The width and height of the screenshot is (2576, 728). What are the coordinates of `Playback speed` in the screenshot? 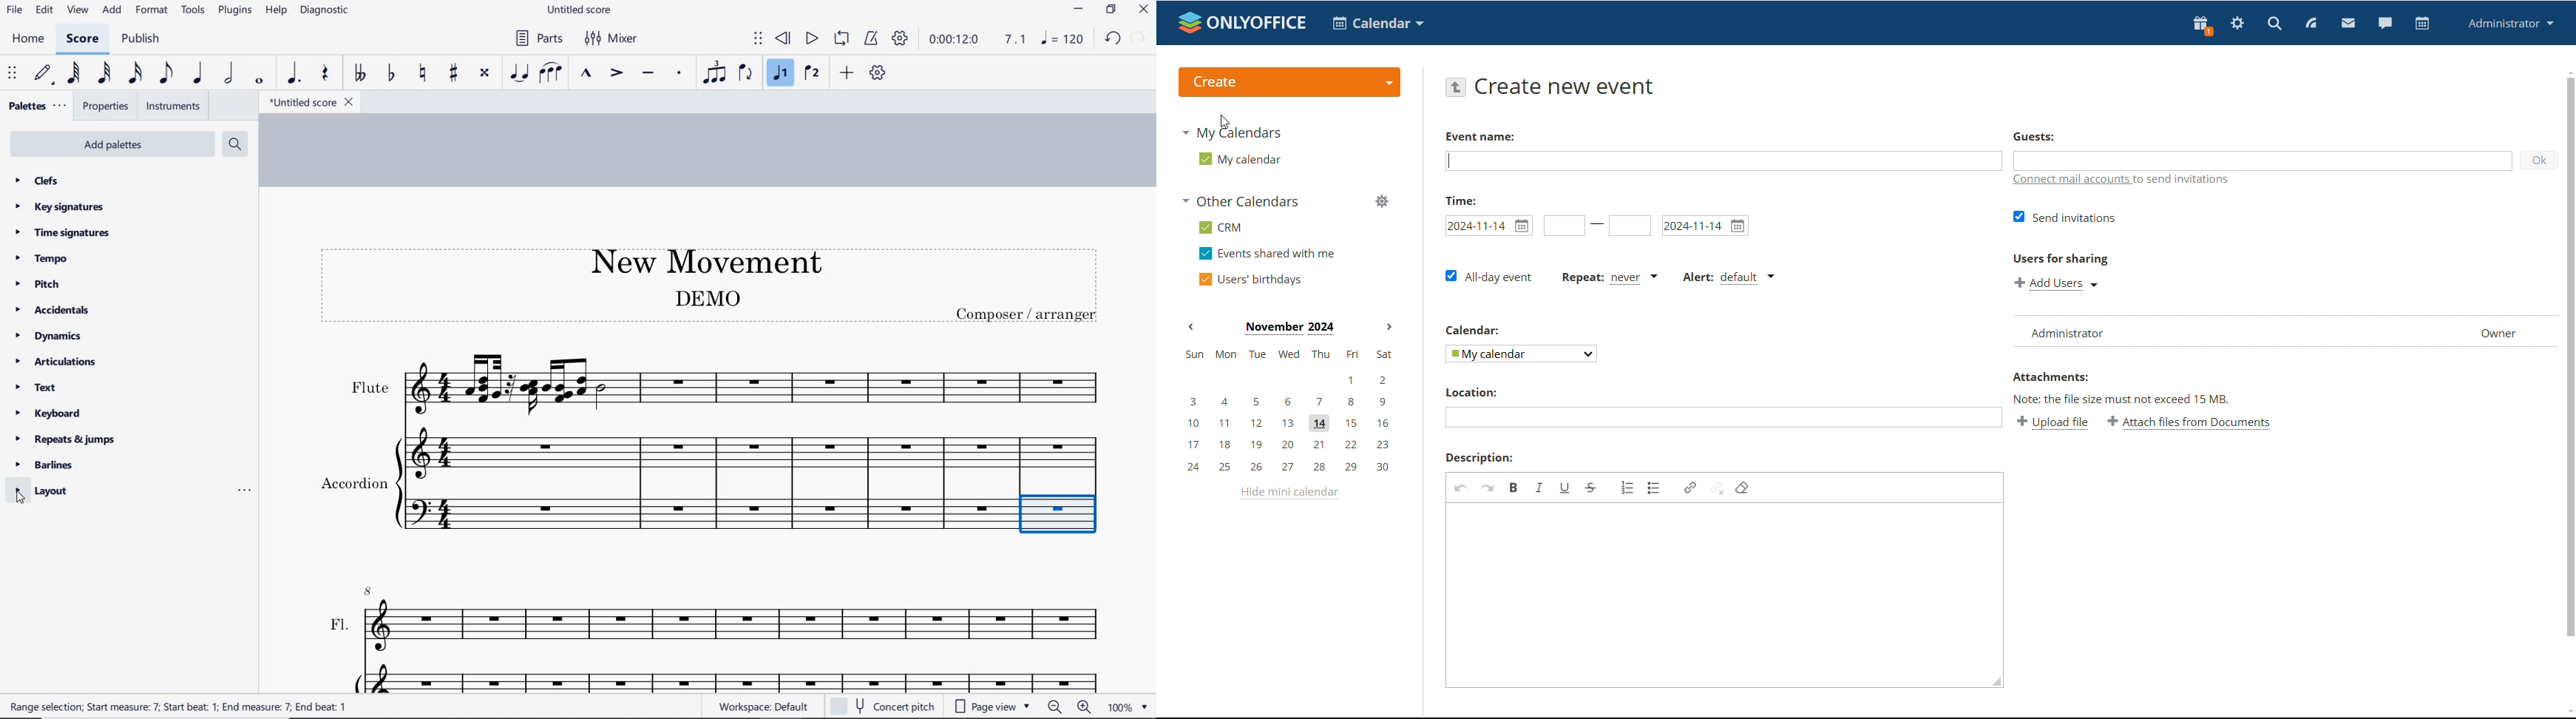 It's located at (1017, 40).